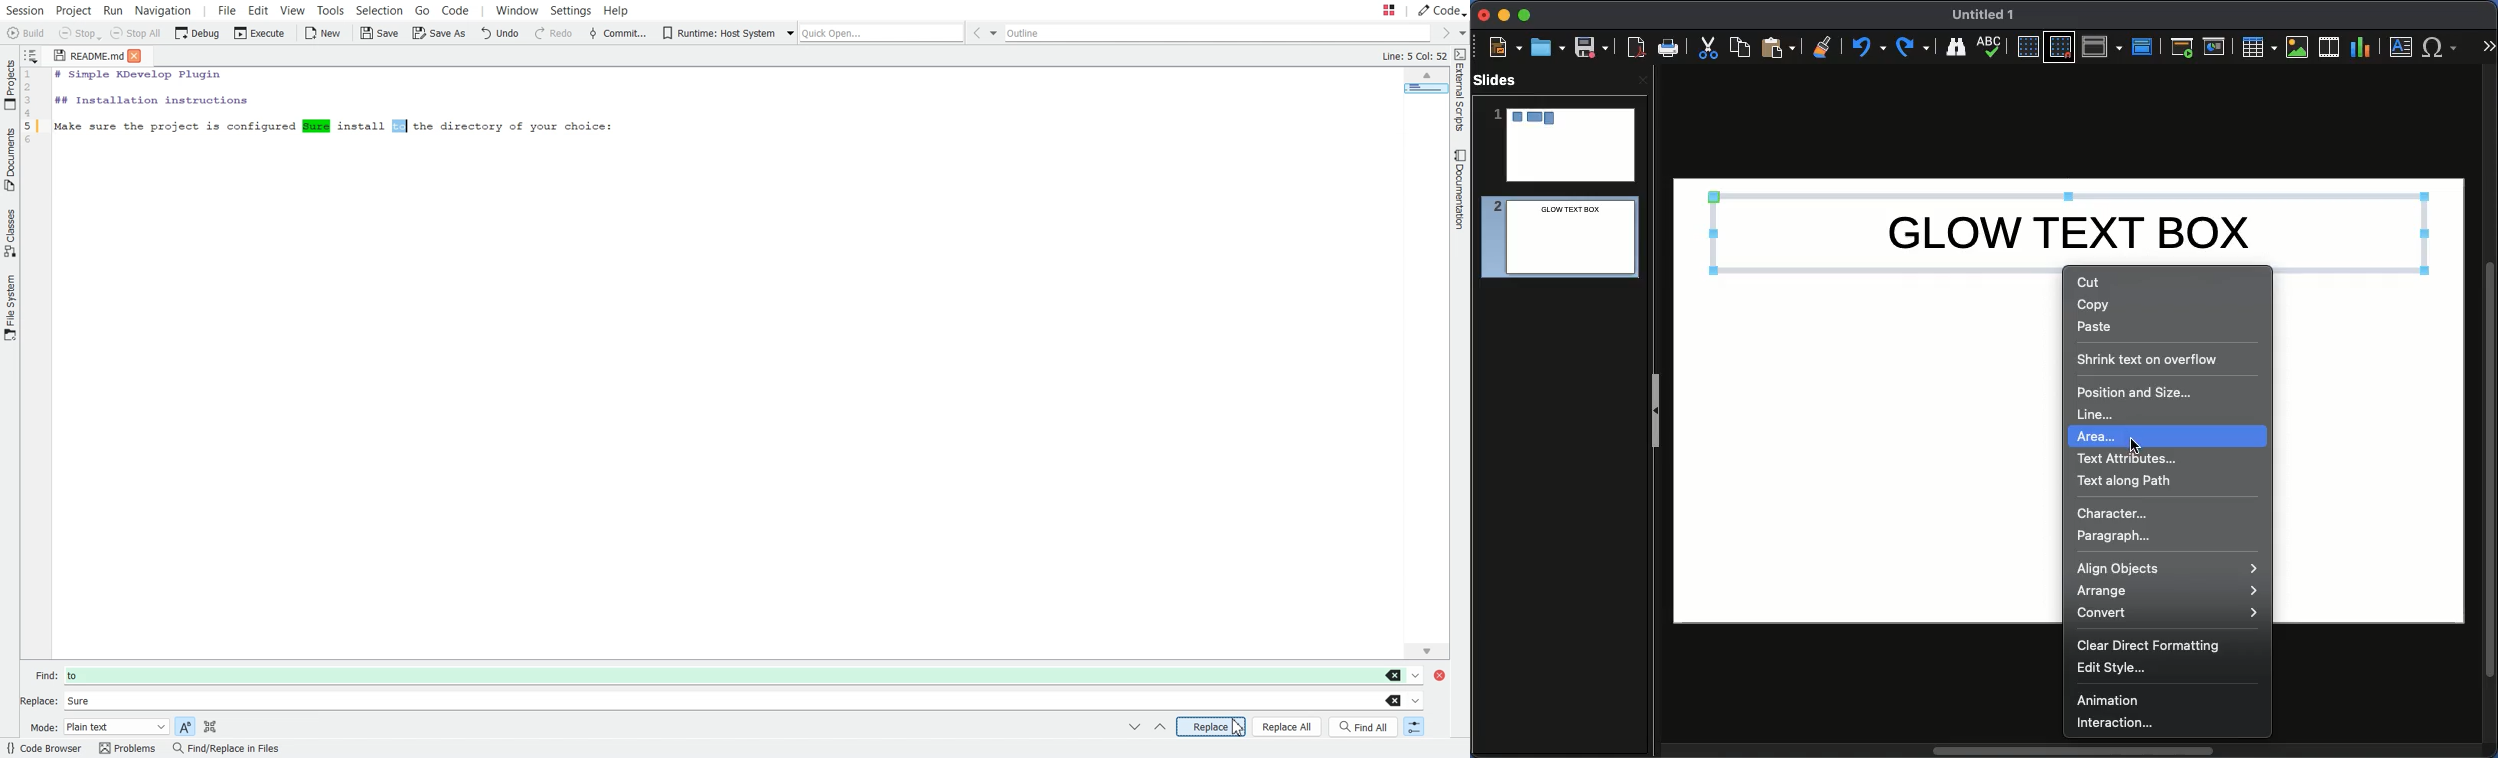 The image size is (2520, 784). I want to click on Textbox, so click(2402, 46).